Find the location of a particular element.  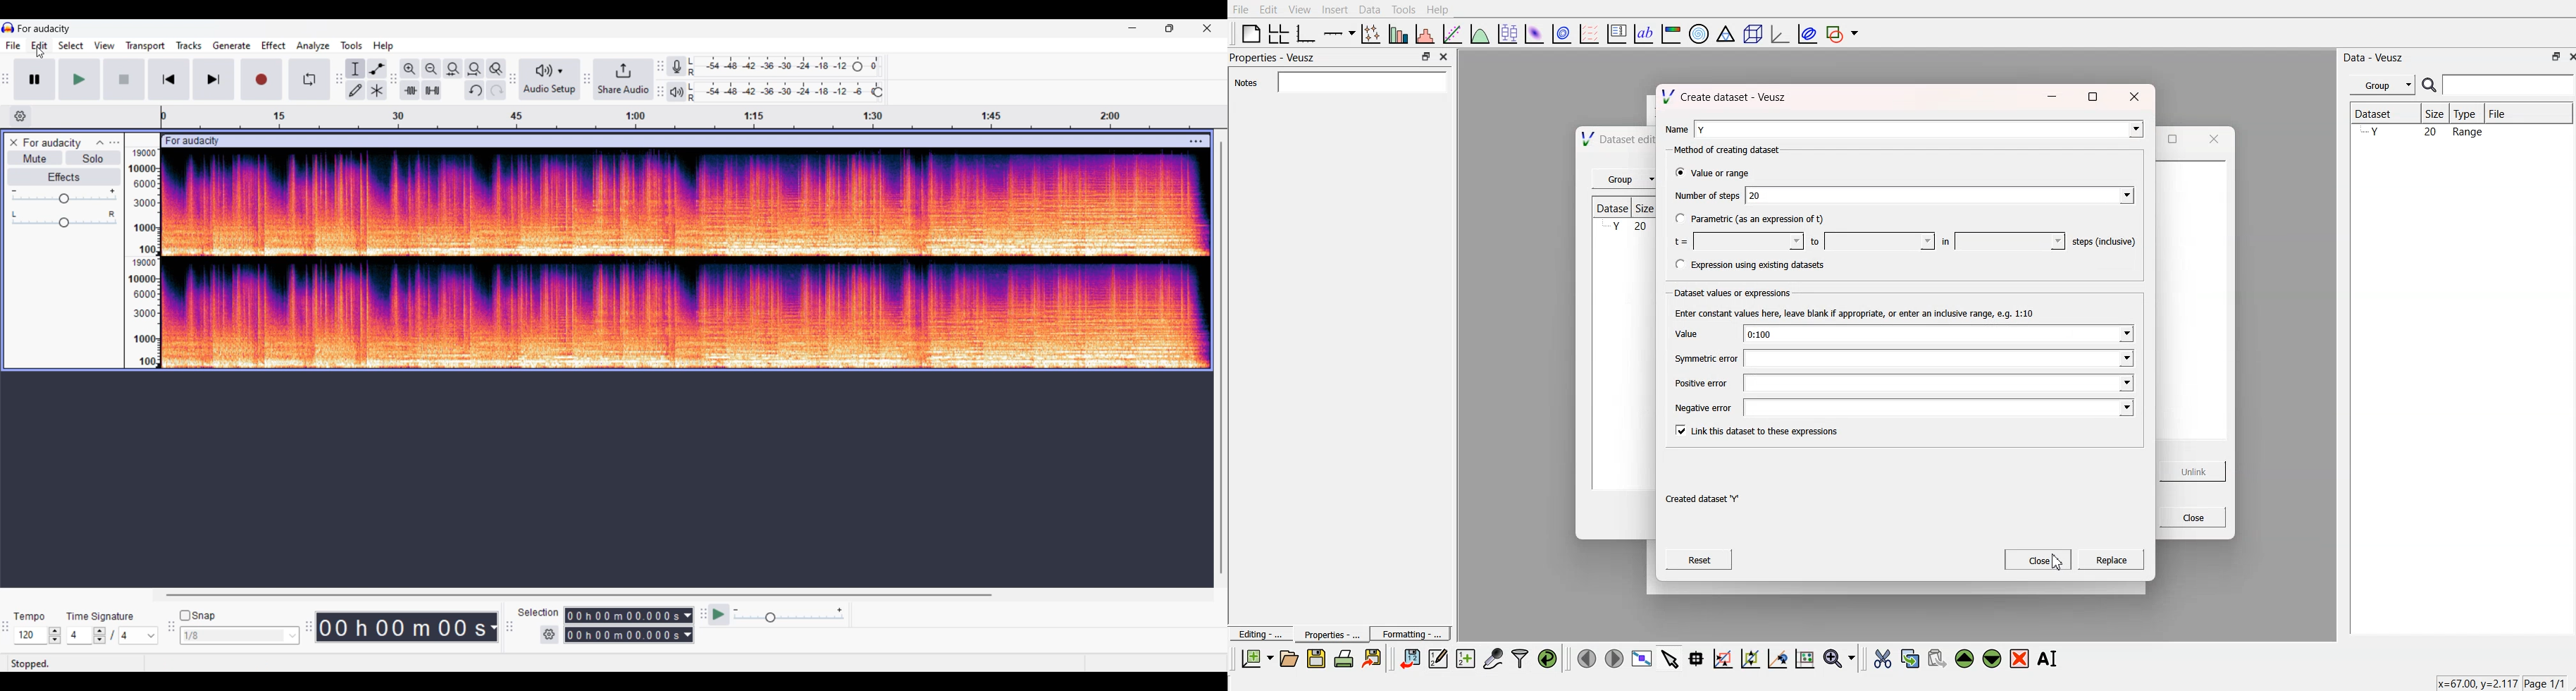

plot a vector field is located at coordinates (1591, 33).